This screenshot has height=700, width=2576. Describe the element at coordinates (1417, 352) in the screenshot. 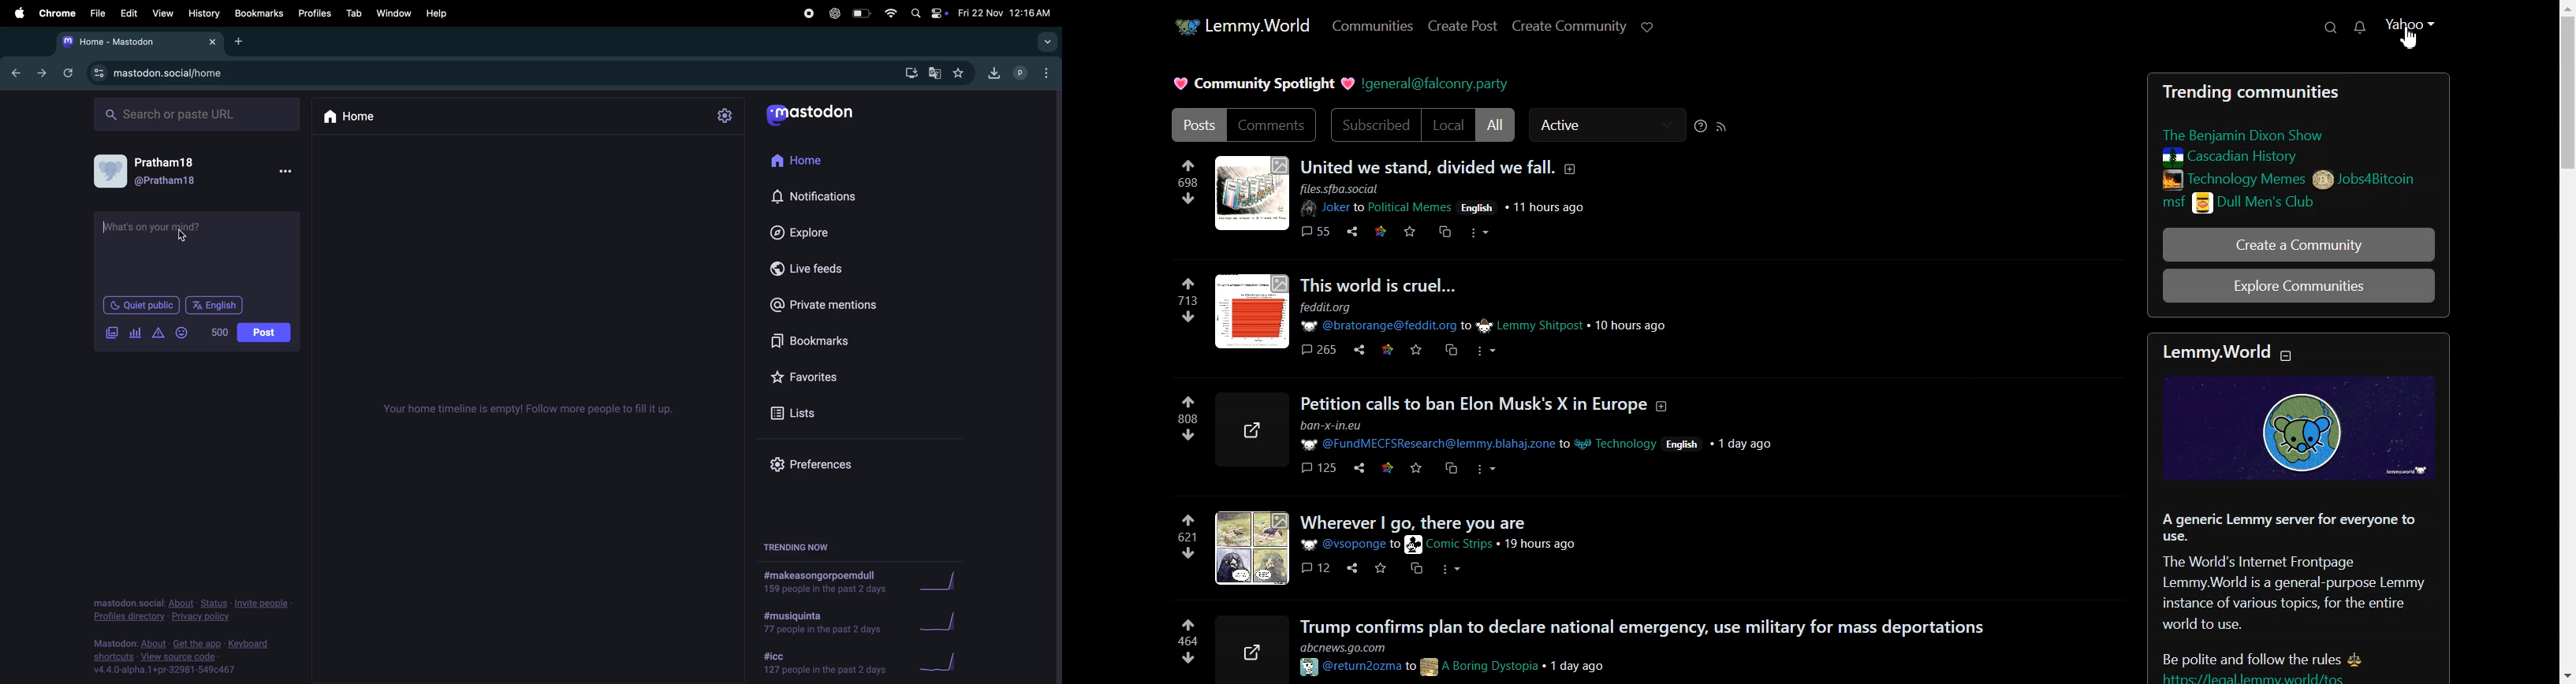

I see `star` at that location.